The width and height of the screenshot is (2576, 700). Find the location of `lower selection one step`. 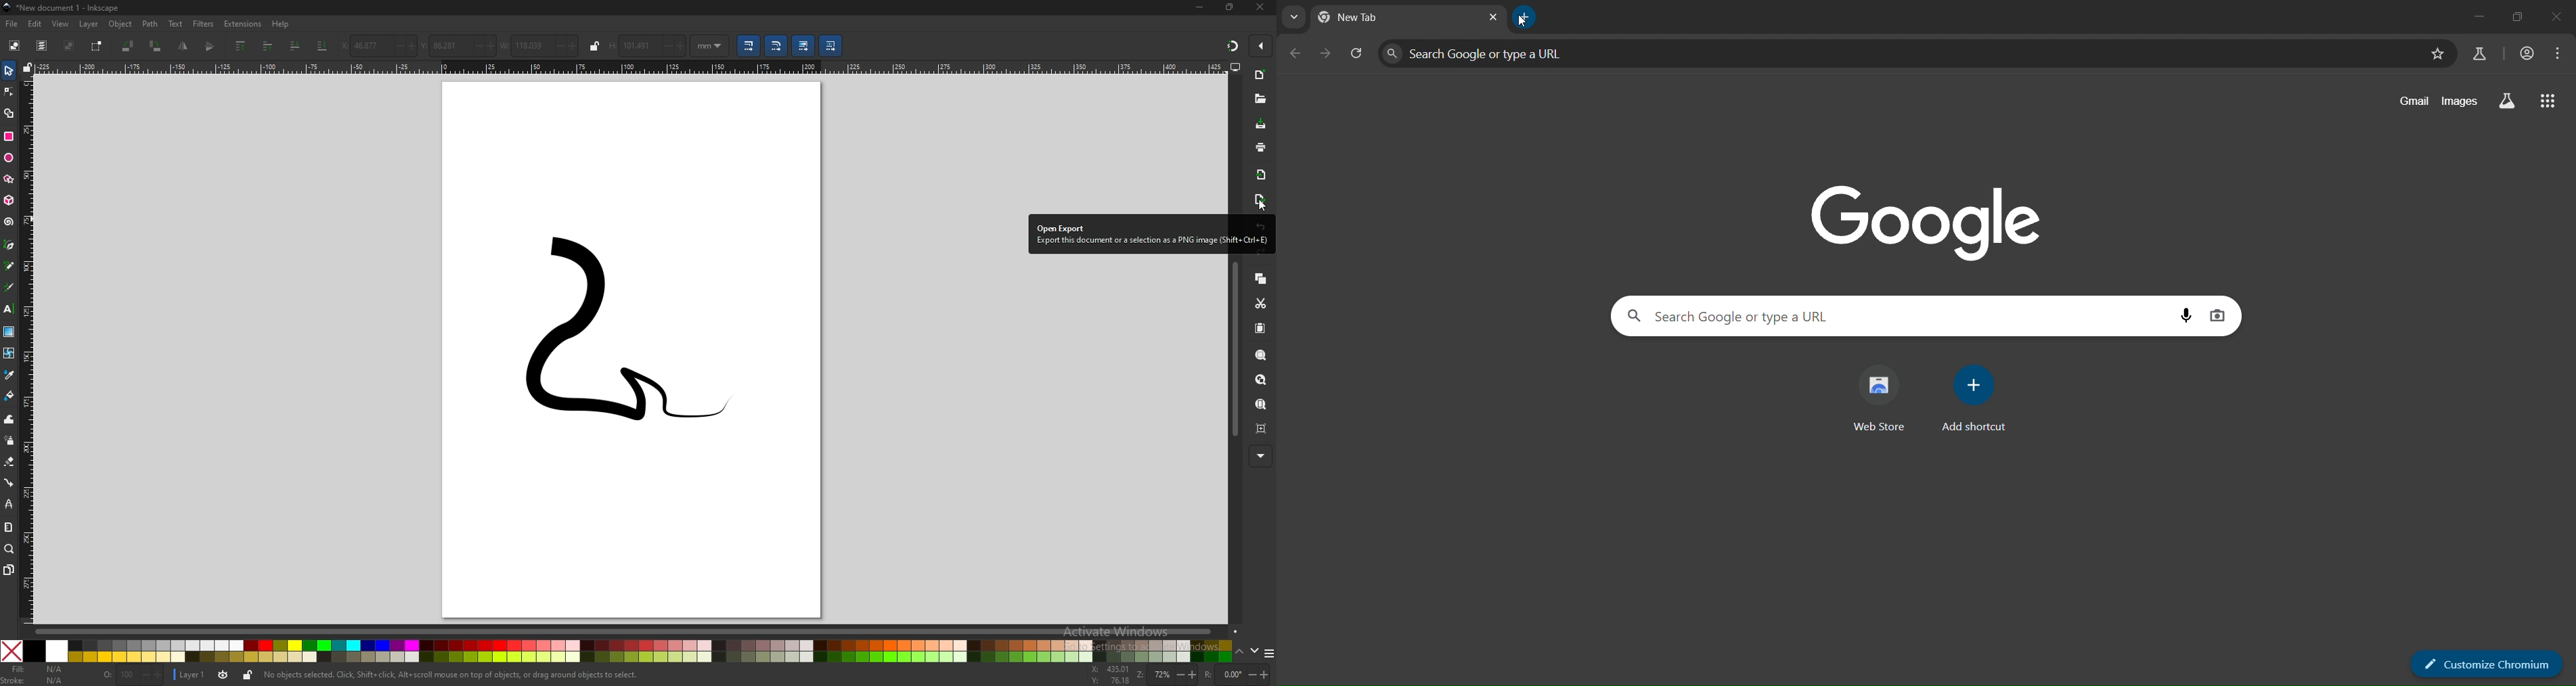

lower selection one step is located at coordinates (296, 45).